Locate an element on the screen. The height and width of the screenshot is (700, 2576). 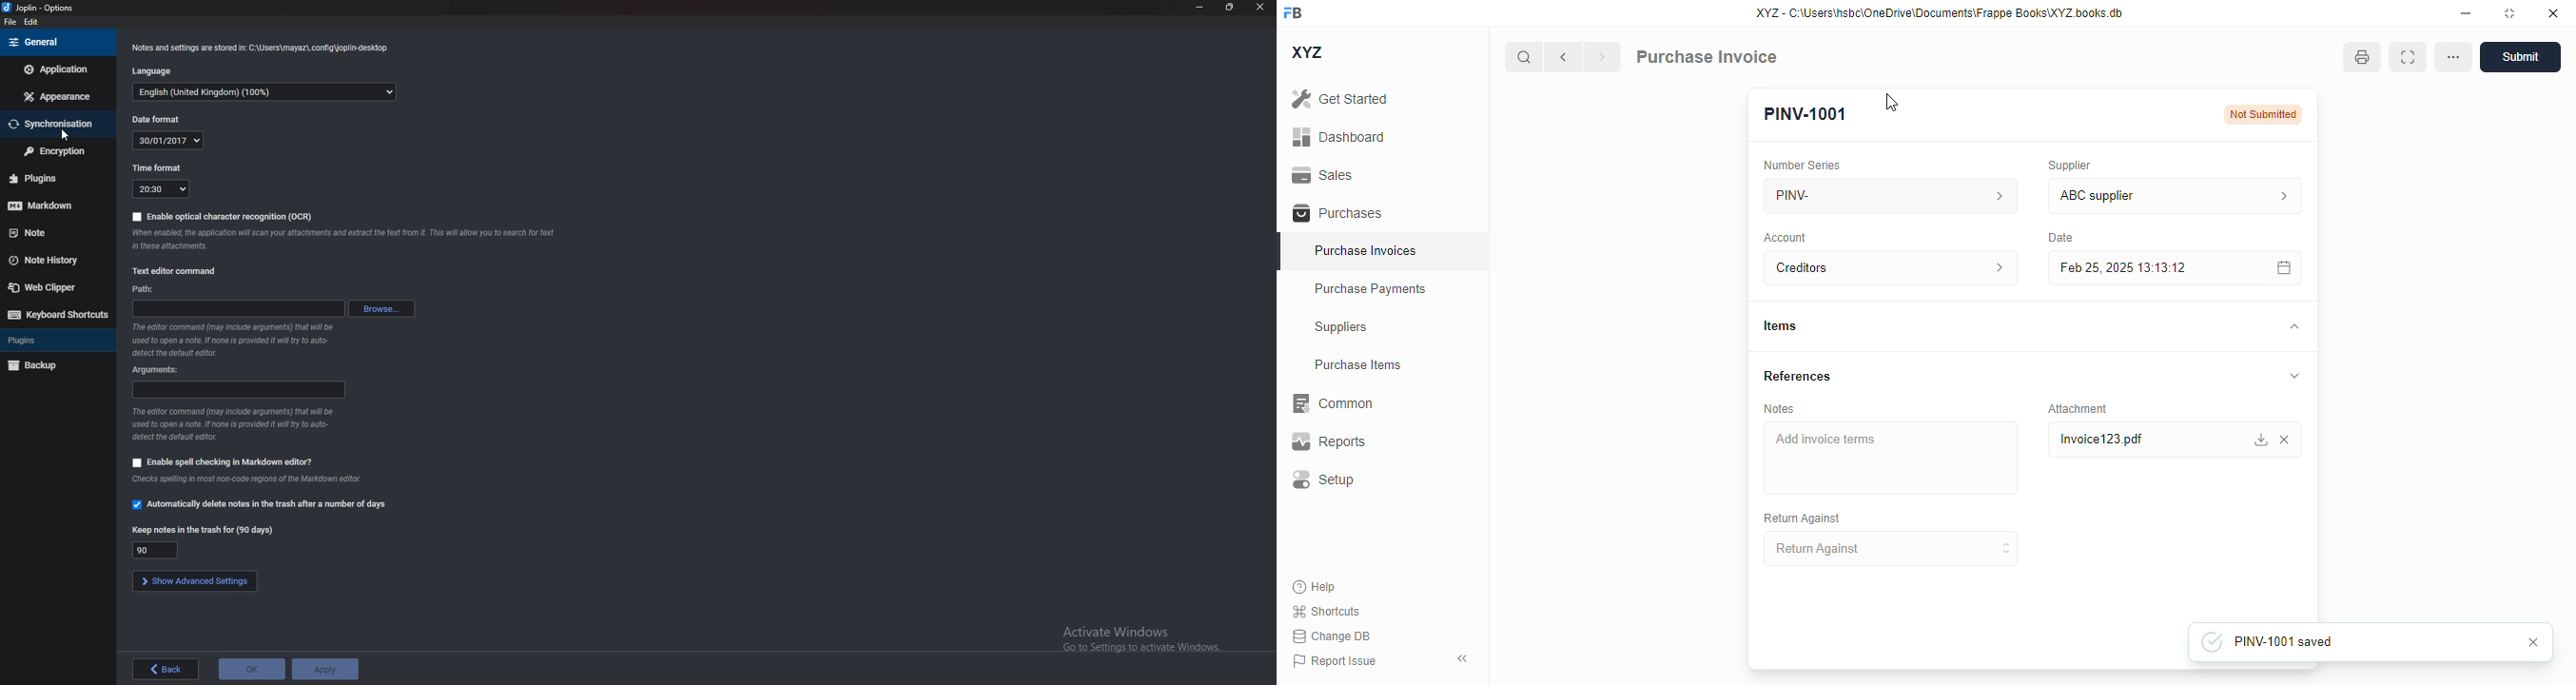
path is located at coordinates (144, 289).